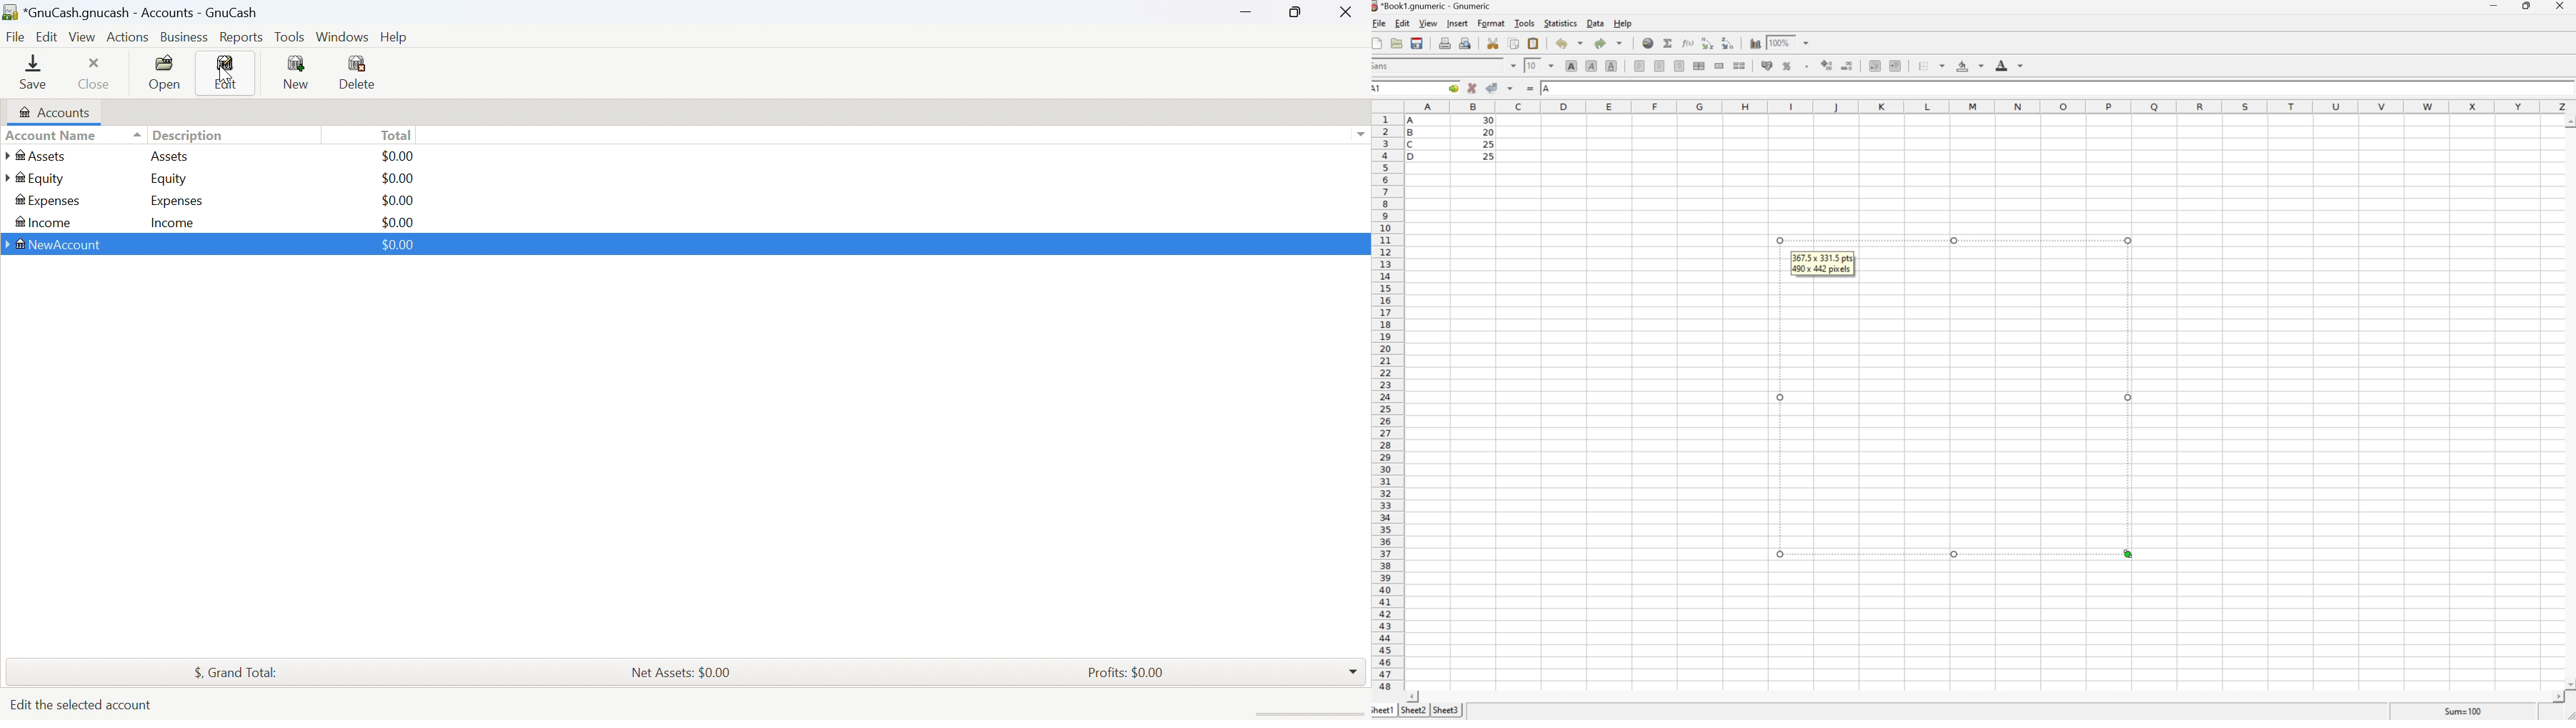  Describe the element at coordinates (1719, 66) in the screenshot. I see `Merge a range of cells` at that location.